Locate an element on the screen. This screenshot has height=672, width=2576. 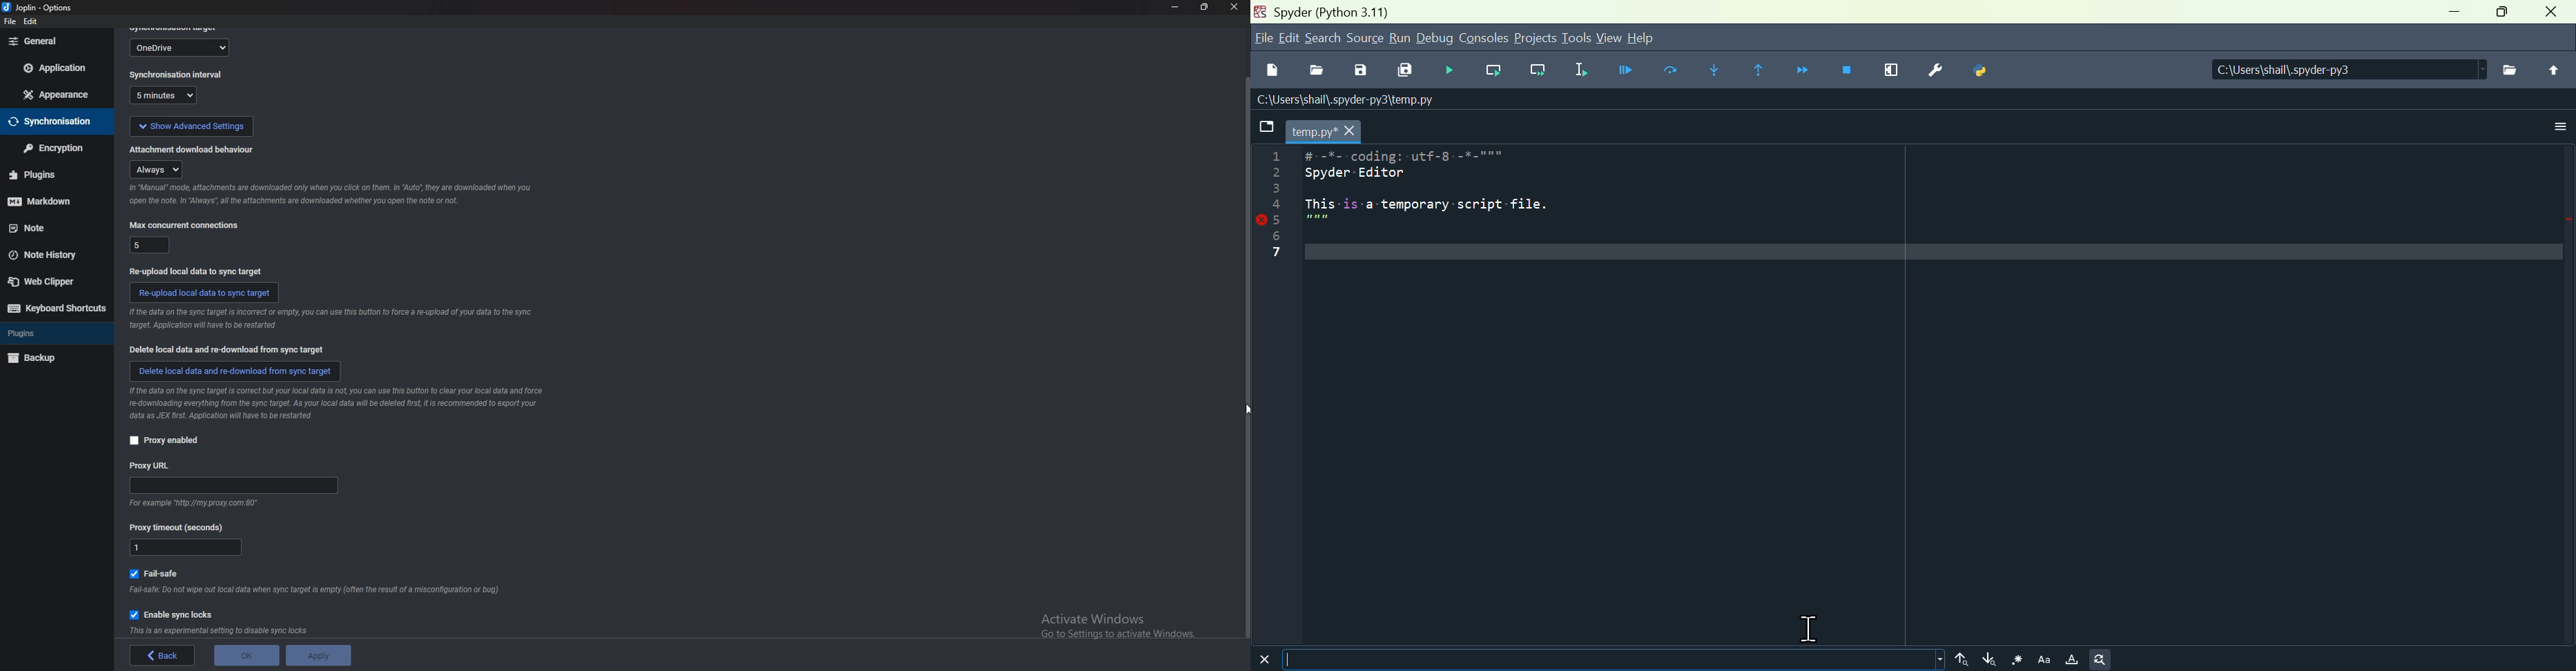
Directory is located at coordinates (2345, 68).